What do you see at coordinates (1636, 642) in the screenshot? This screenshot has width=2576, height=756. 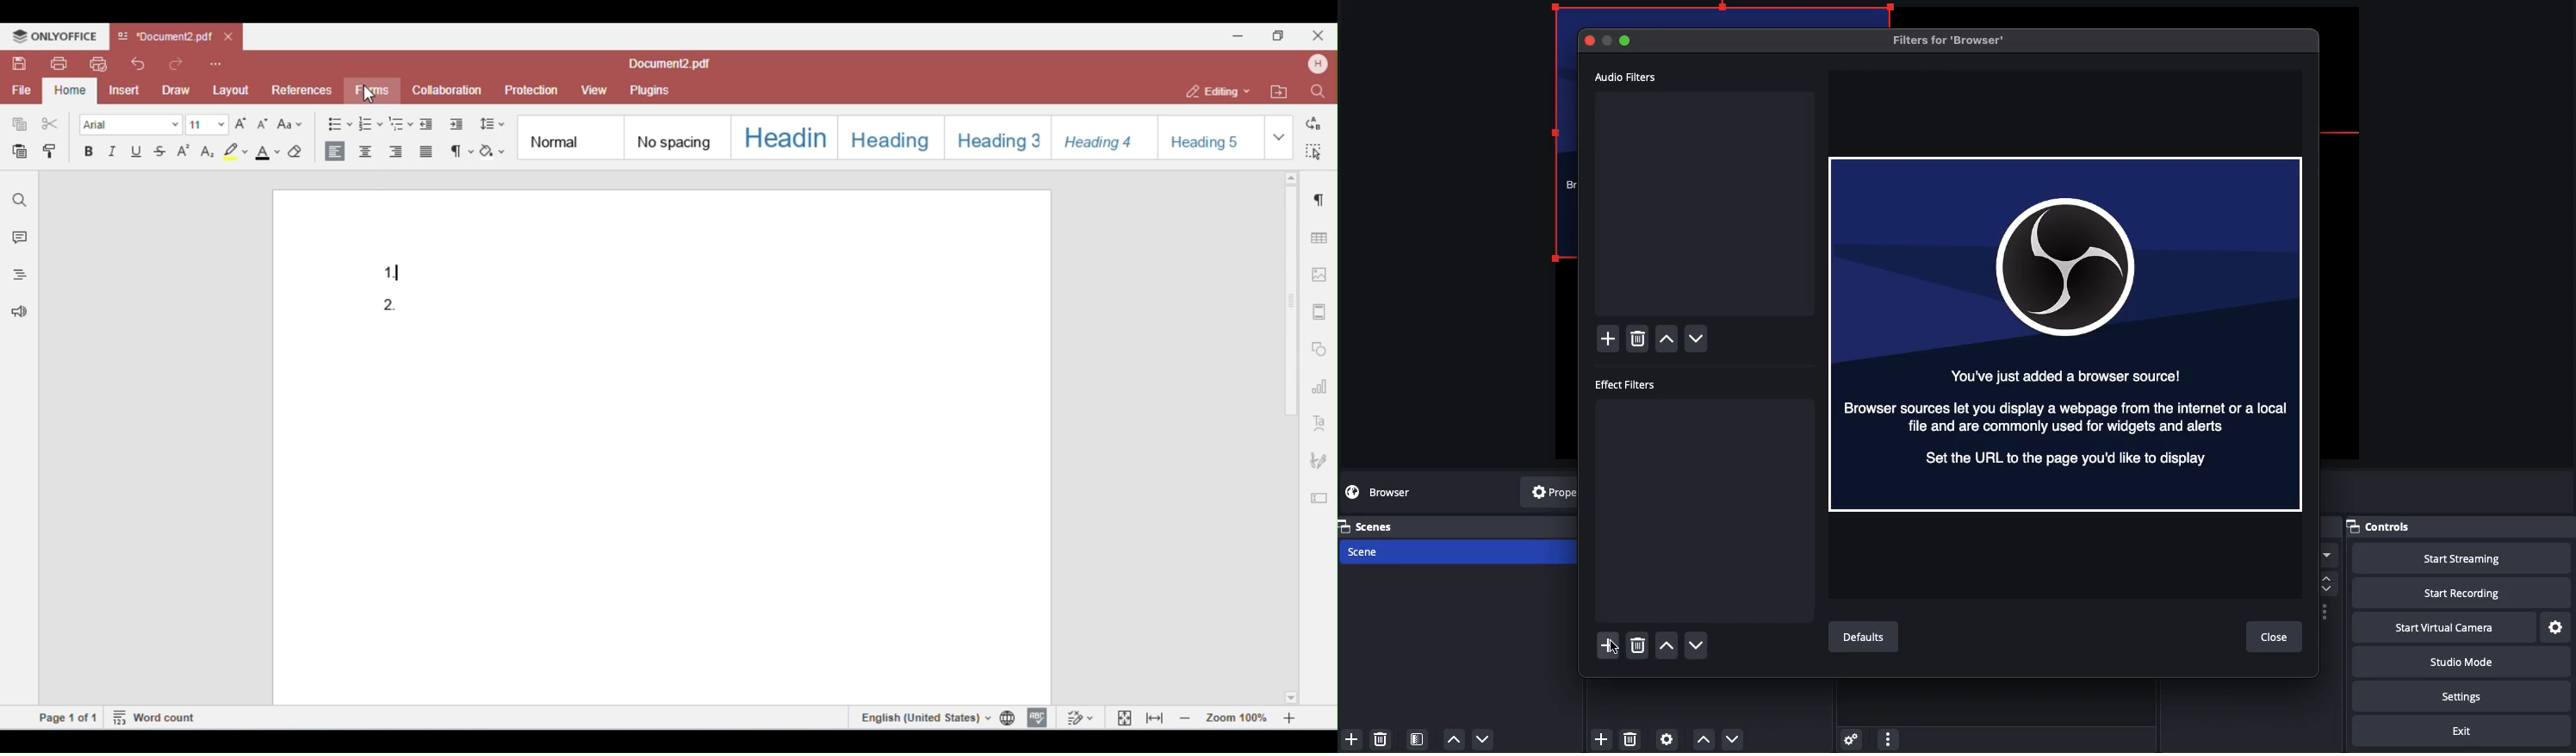 I see `delete` at bounding box center [1636, 642].